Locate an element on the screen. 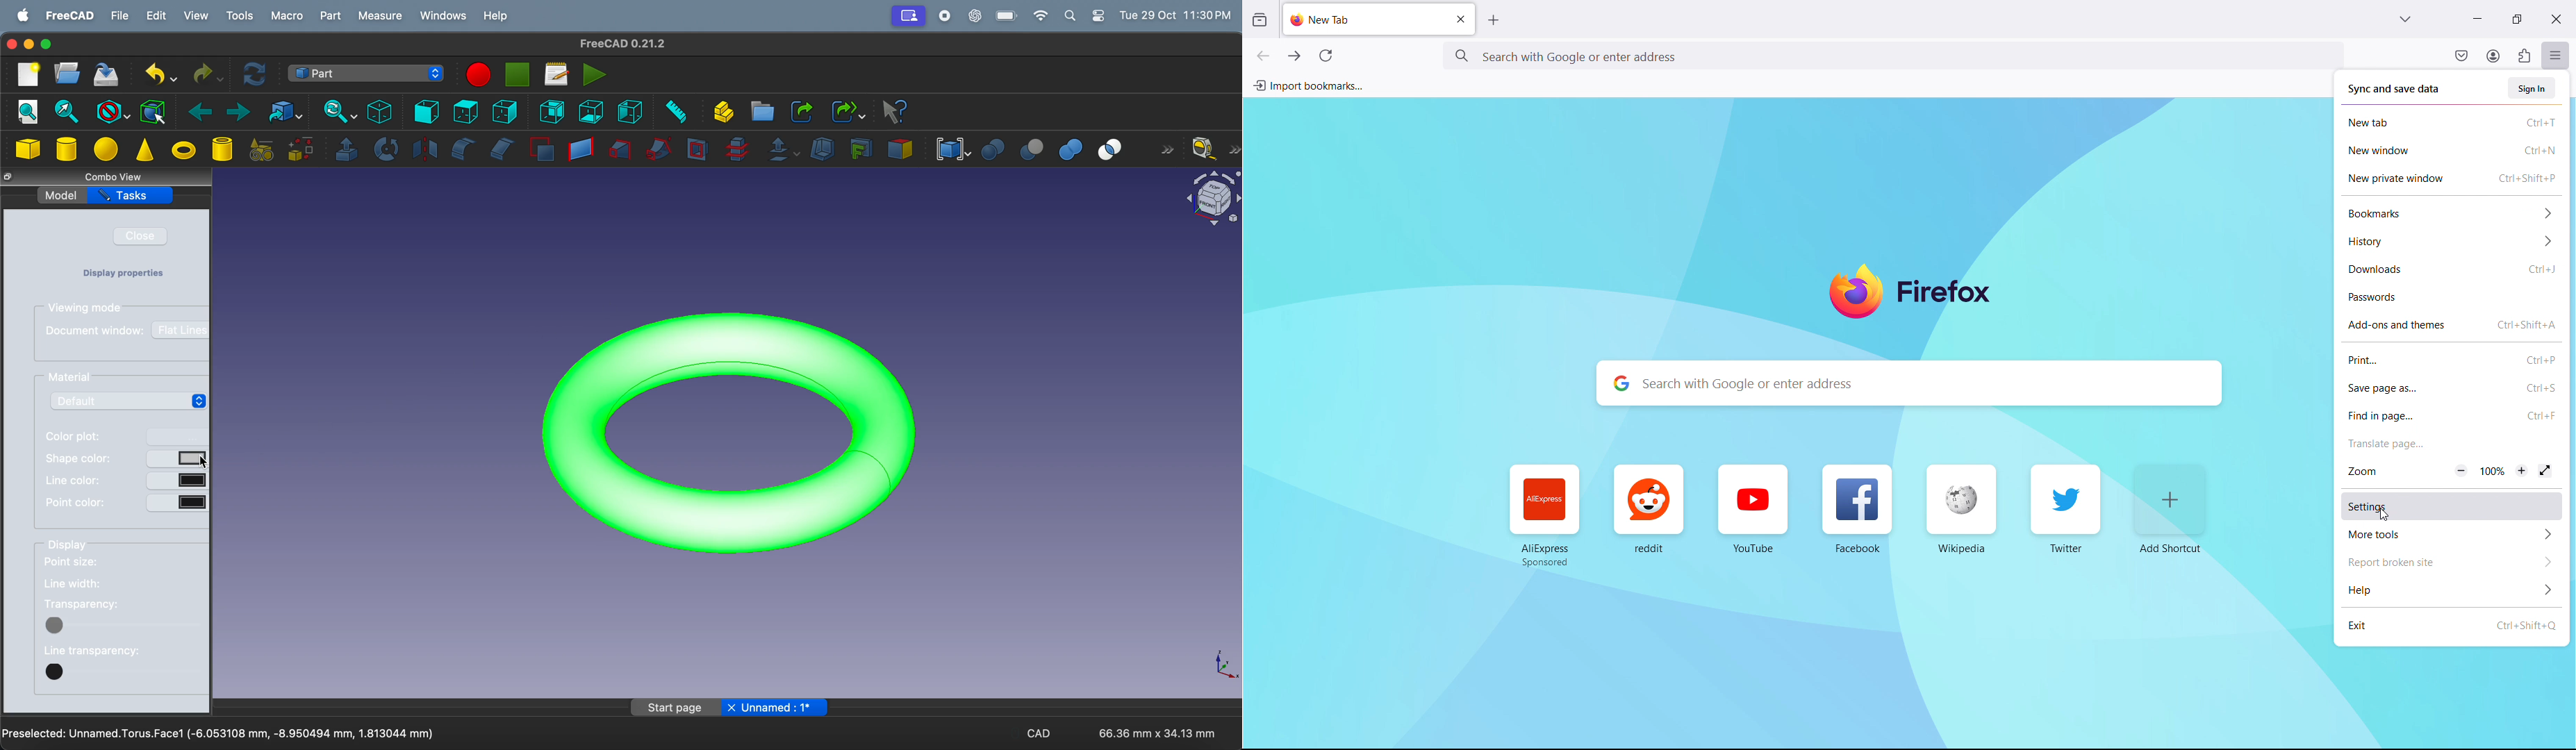 This screenshot has height=756, width=2576. material is located at coordinates (76, 378).